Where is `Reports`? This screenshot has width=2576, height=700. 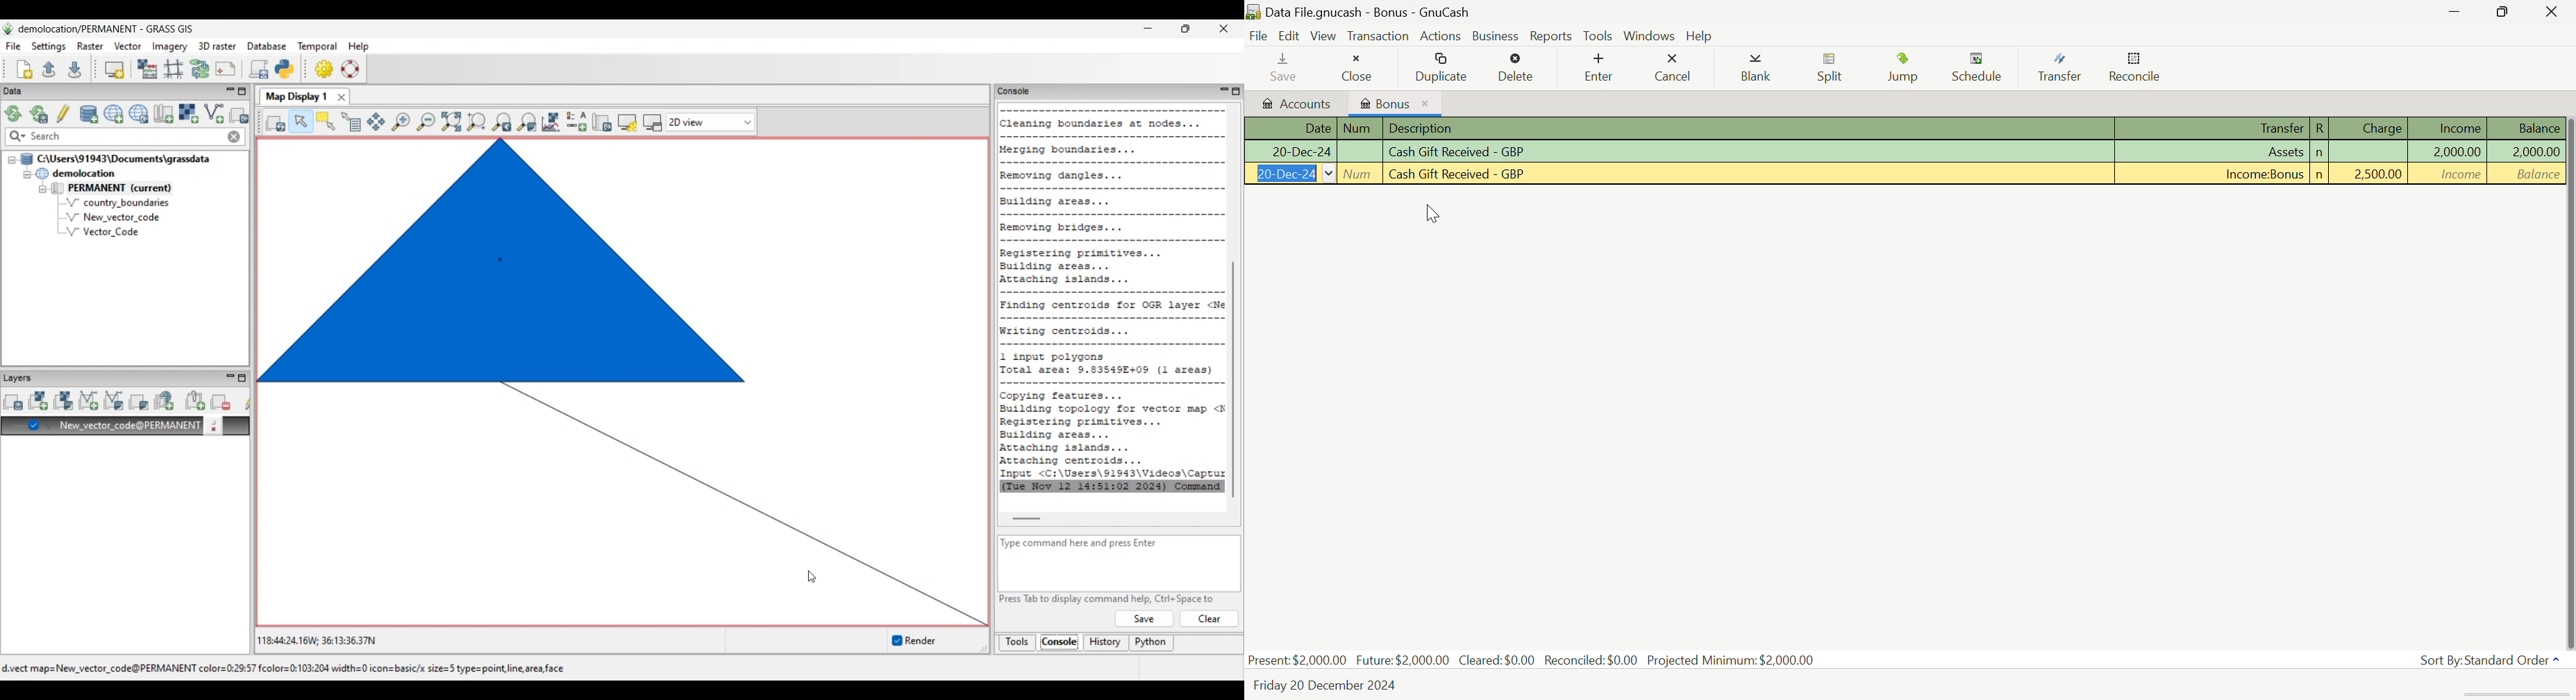
Reports is located at coordinates (1548, 35).